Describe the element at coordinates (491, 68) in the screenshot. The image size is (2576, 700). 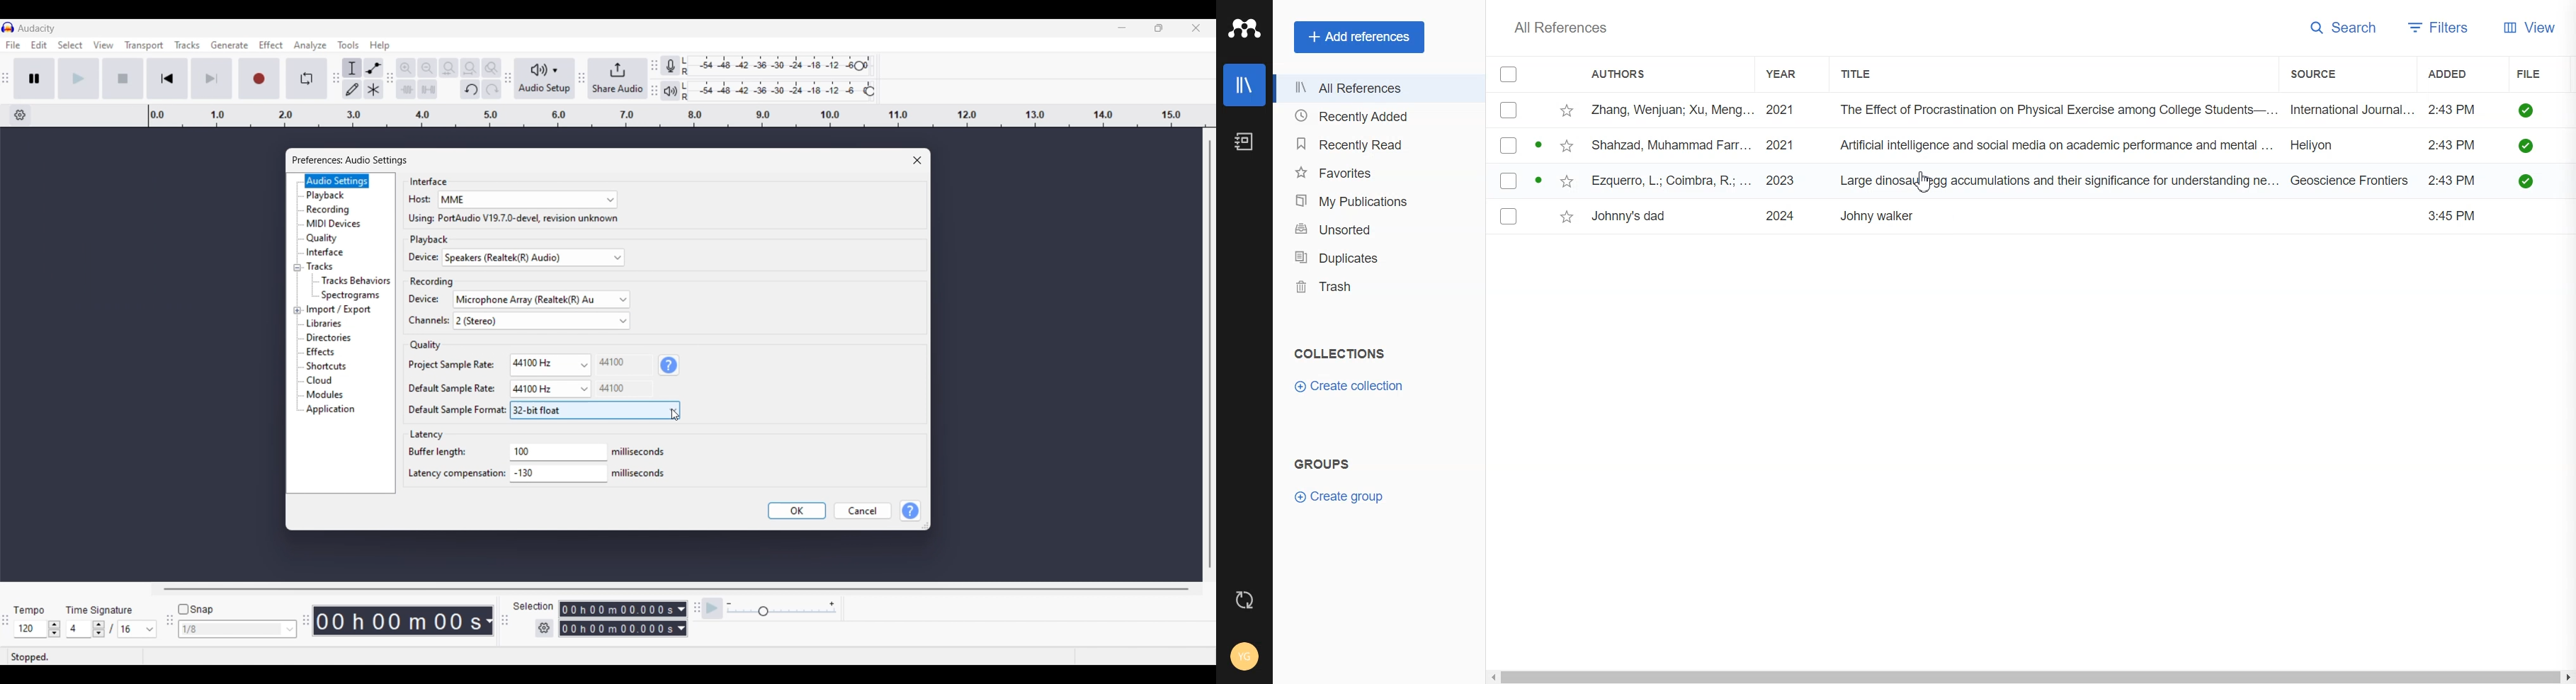
I see `Zoom toggle` at that location.